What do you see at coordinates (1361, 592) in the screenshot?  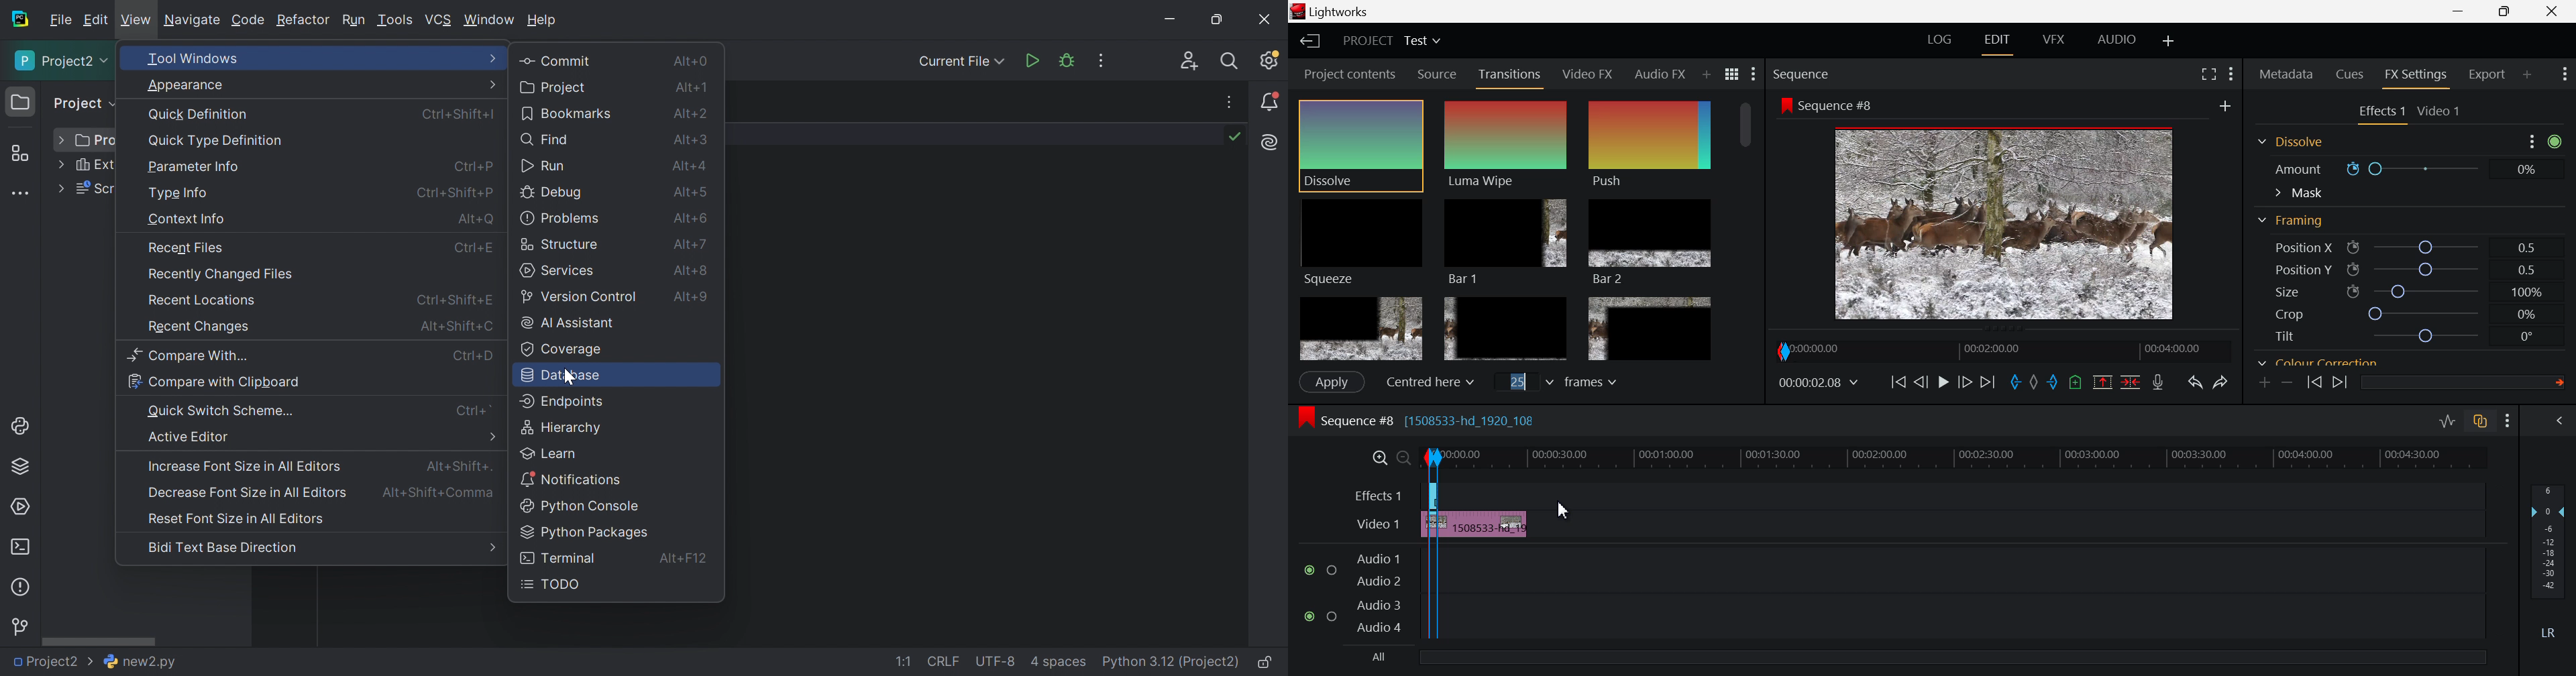 I see `Audio Layers Input` at bounding box center [1361, 592].